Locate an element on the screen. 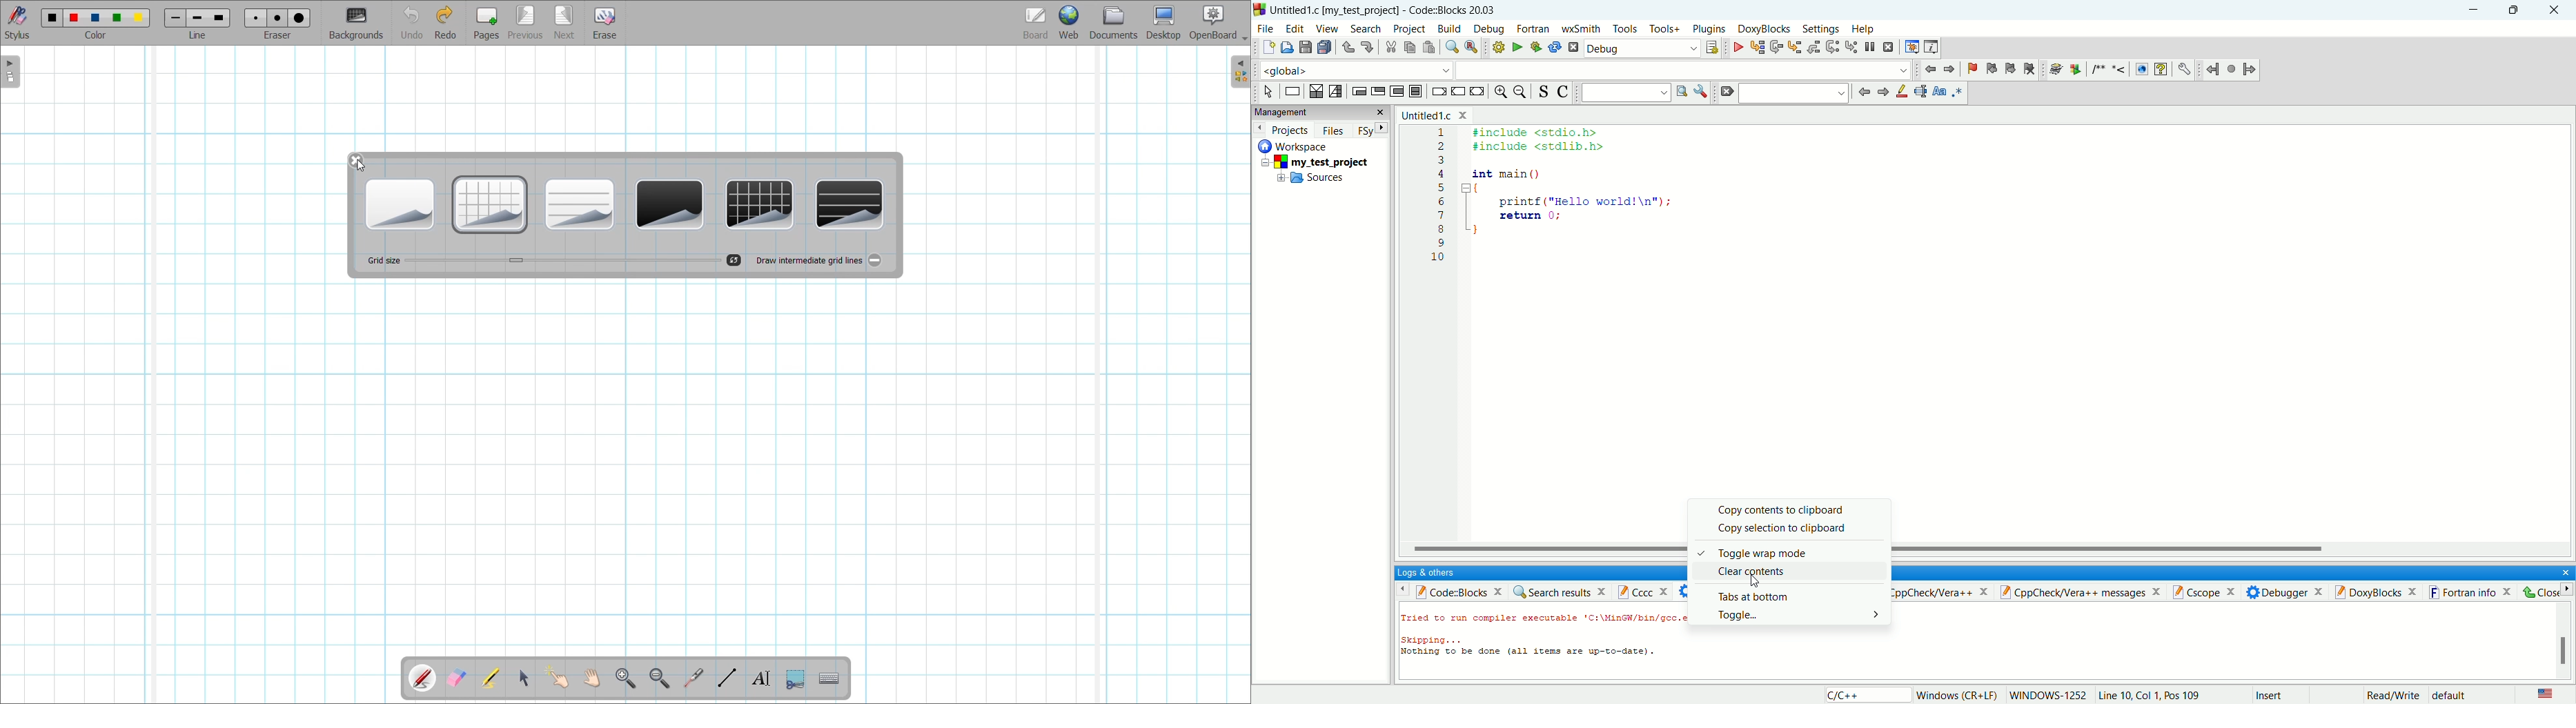 This screenshot has height=728, width=2576. block instruction is located at coordinates (1417, 91).